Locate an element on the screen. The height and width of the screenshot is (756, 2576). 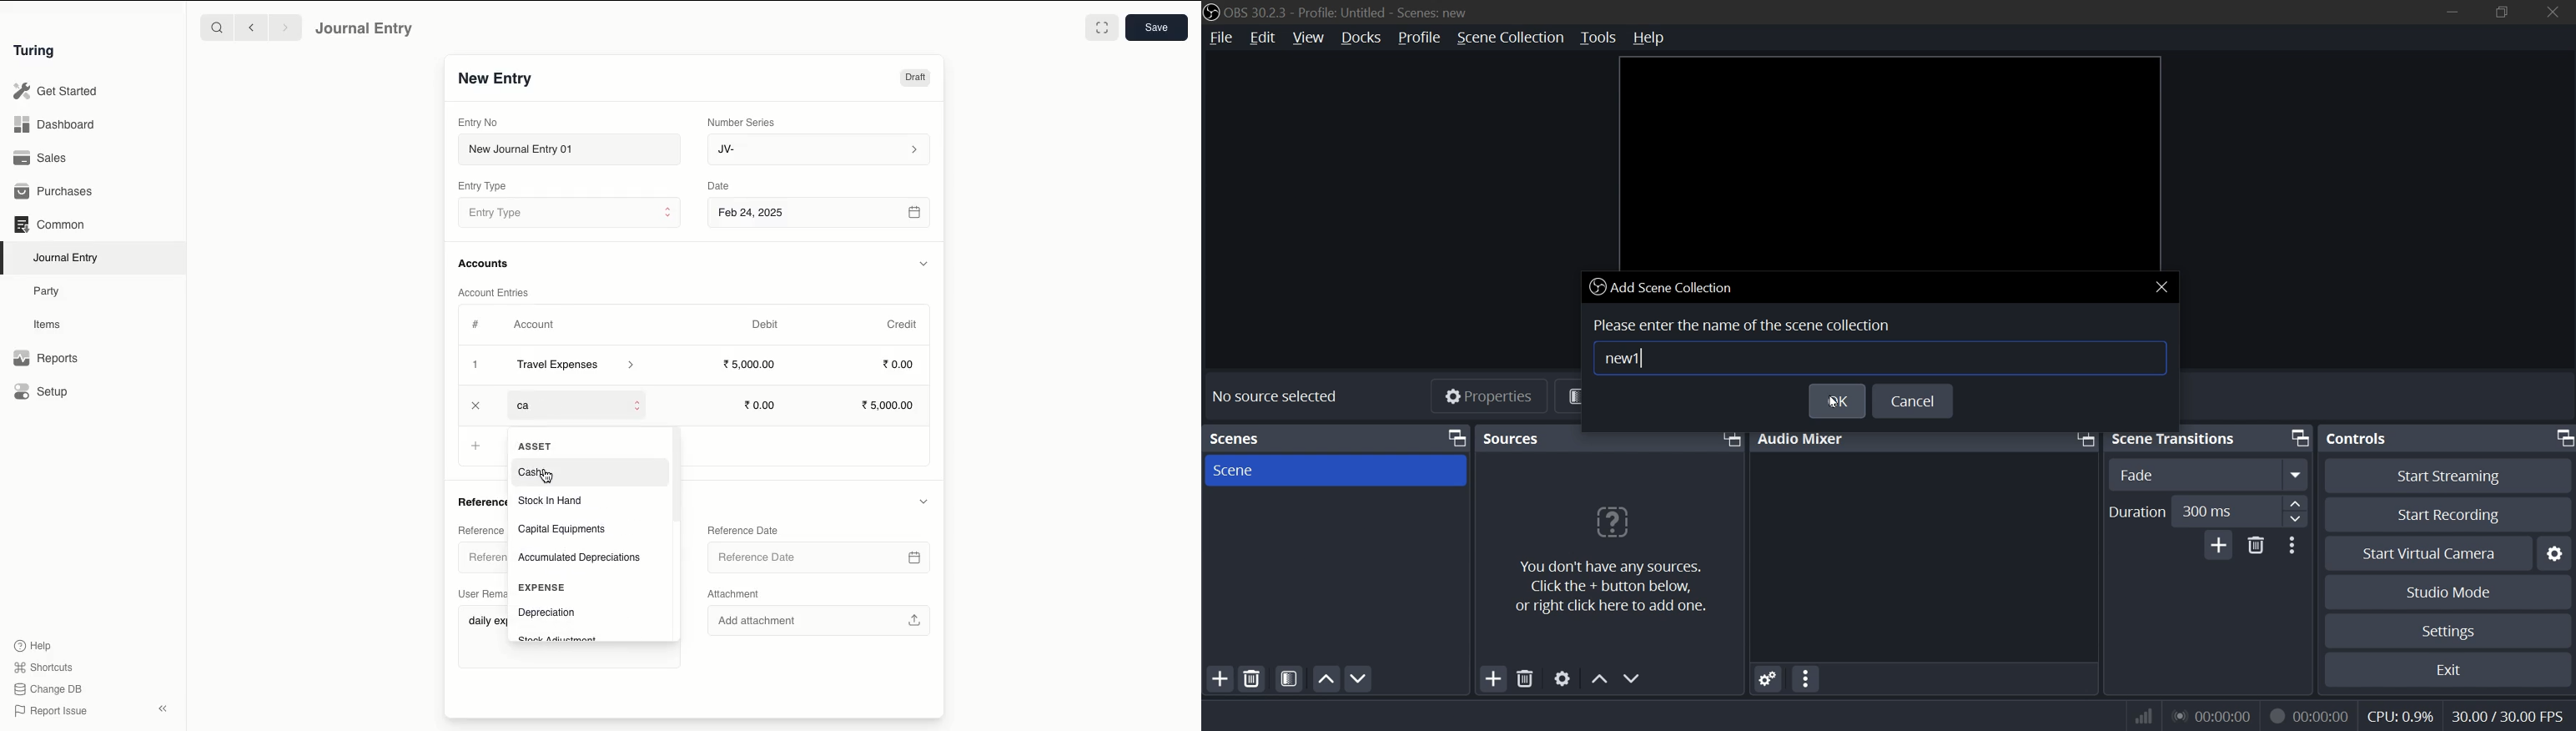
You don't have any sources.
Click the + button below,
or right click here to add one. is located at coordinates (1620, 587).